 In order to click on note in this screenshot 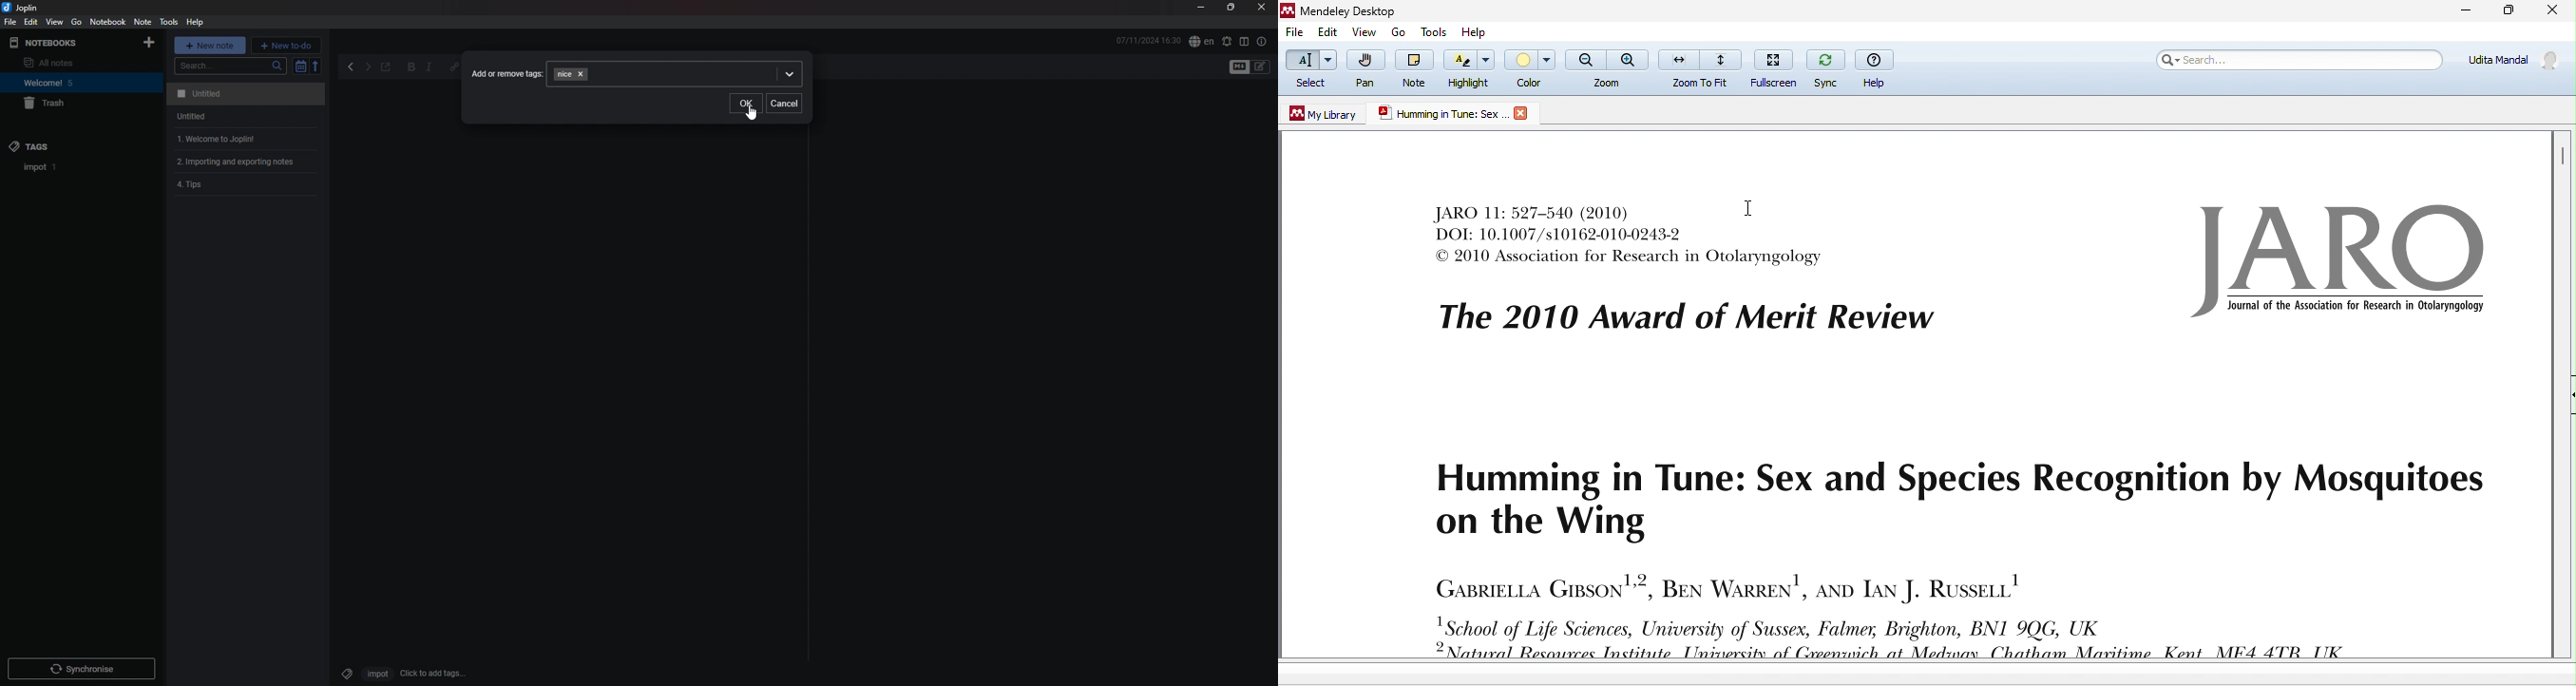, I will do `click(143, 21)`.